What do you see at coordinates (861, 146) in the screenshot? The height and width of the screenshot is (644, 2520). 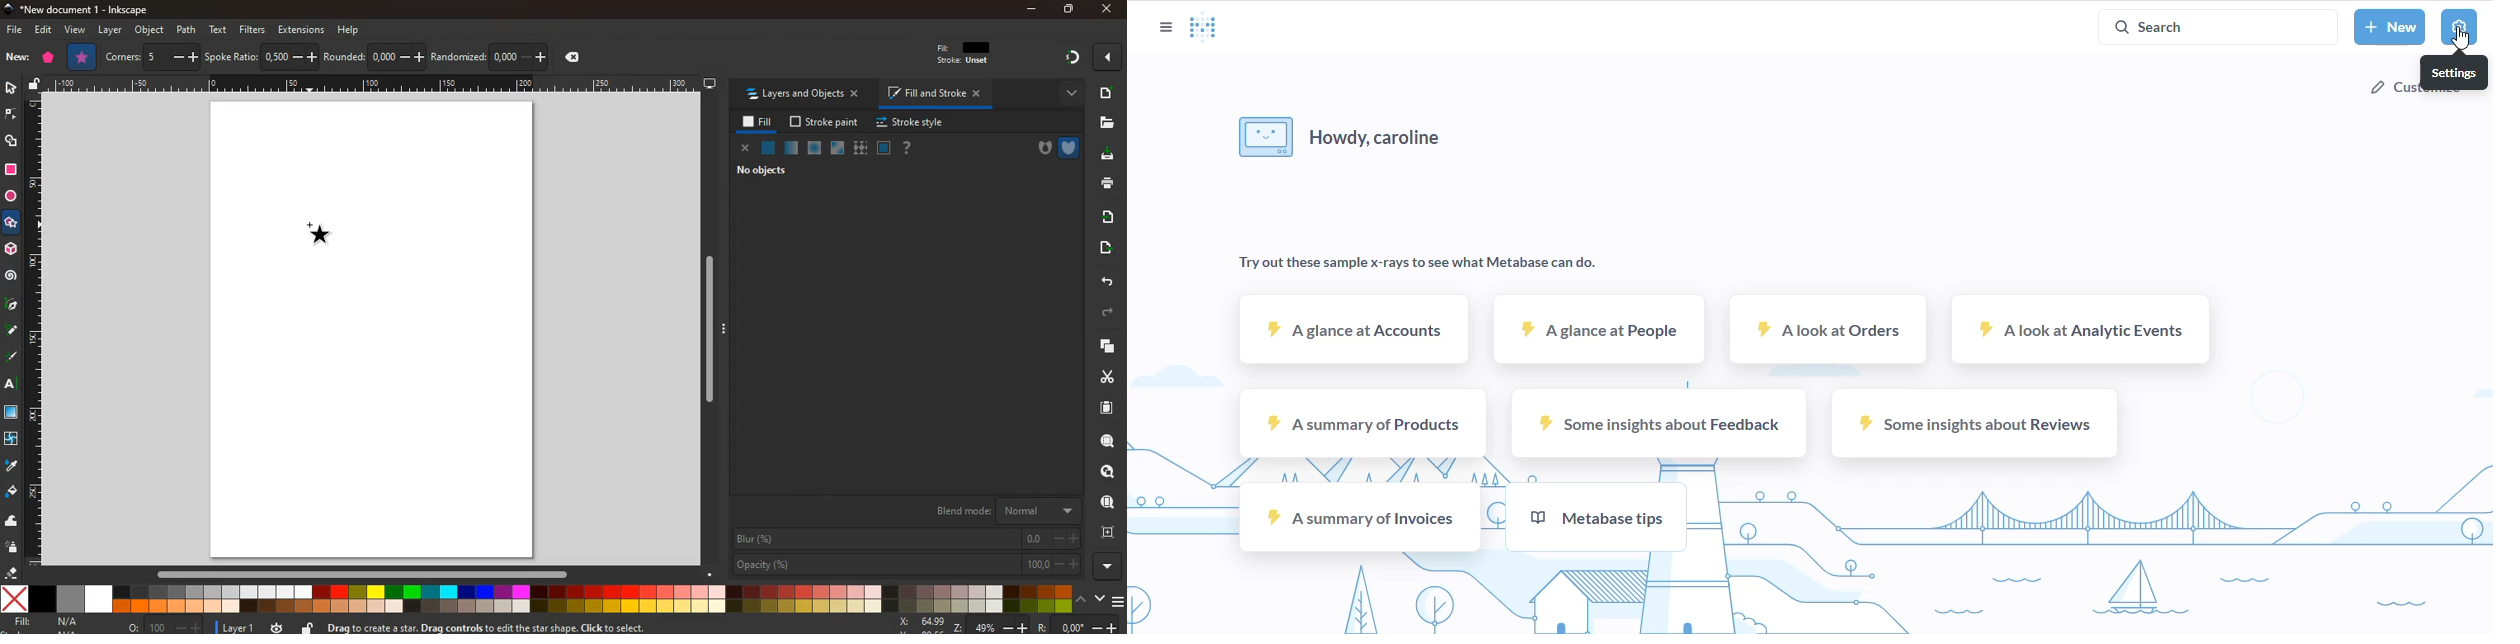 I see `texture` at bounding box center [861, 146].